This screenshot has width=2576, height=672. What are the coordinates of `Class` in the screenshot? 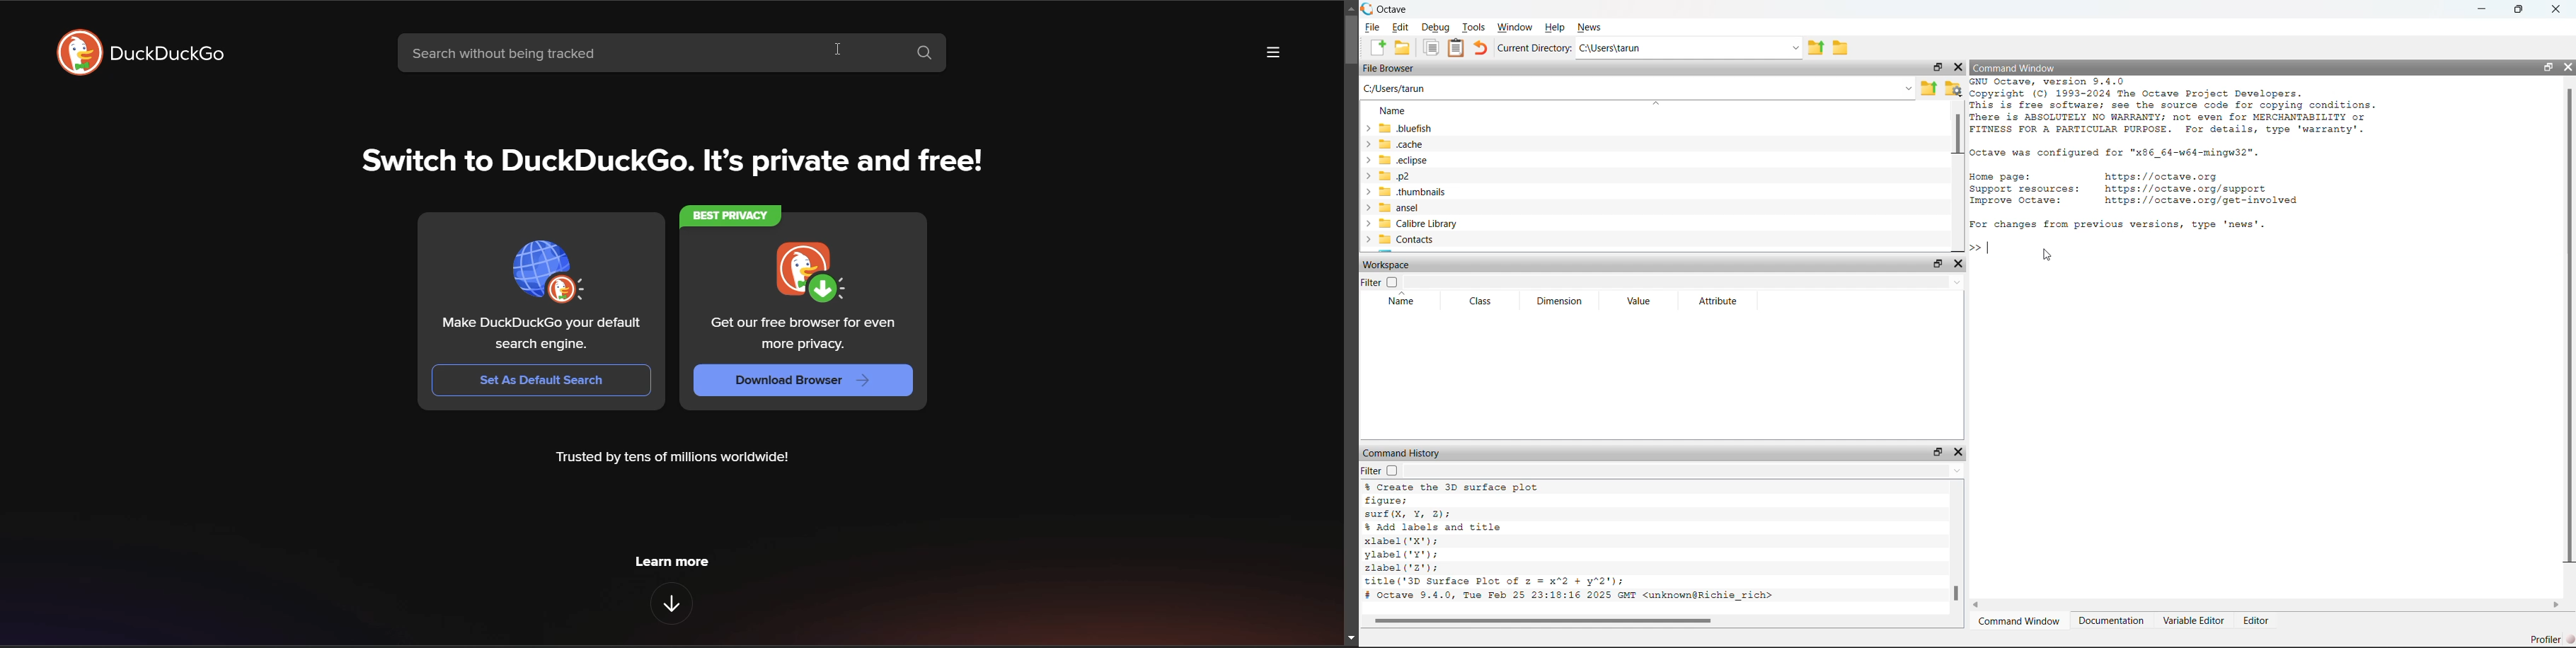 It's located at (1481, 301).